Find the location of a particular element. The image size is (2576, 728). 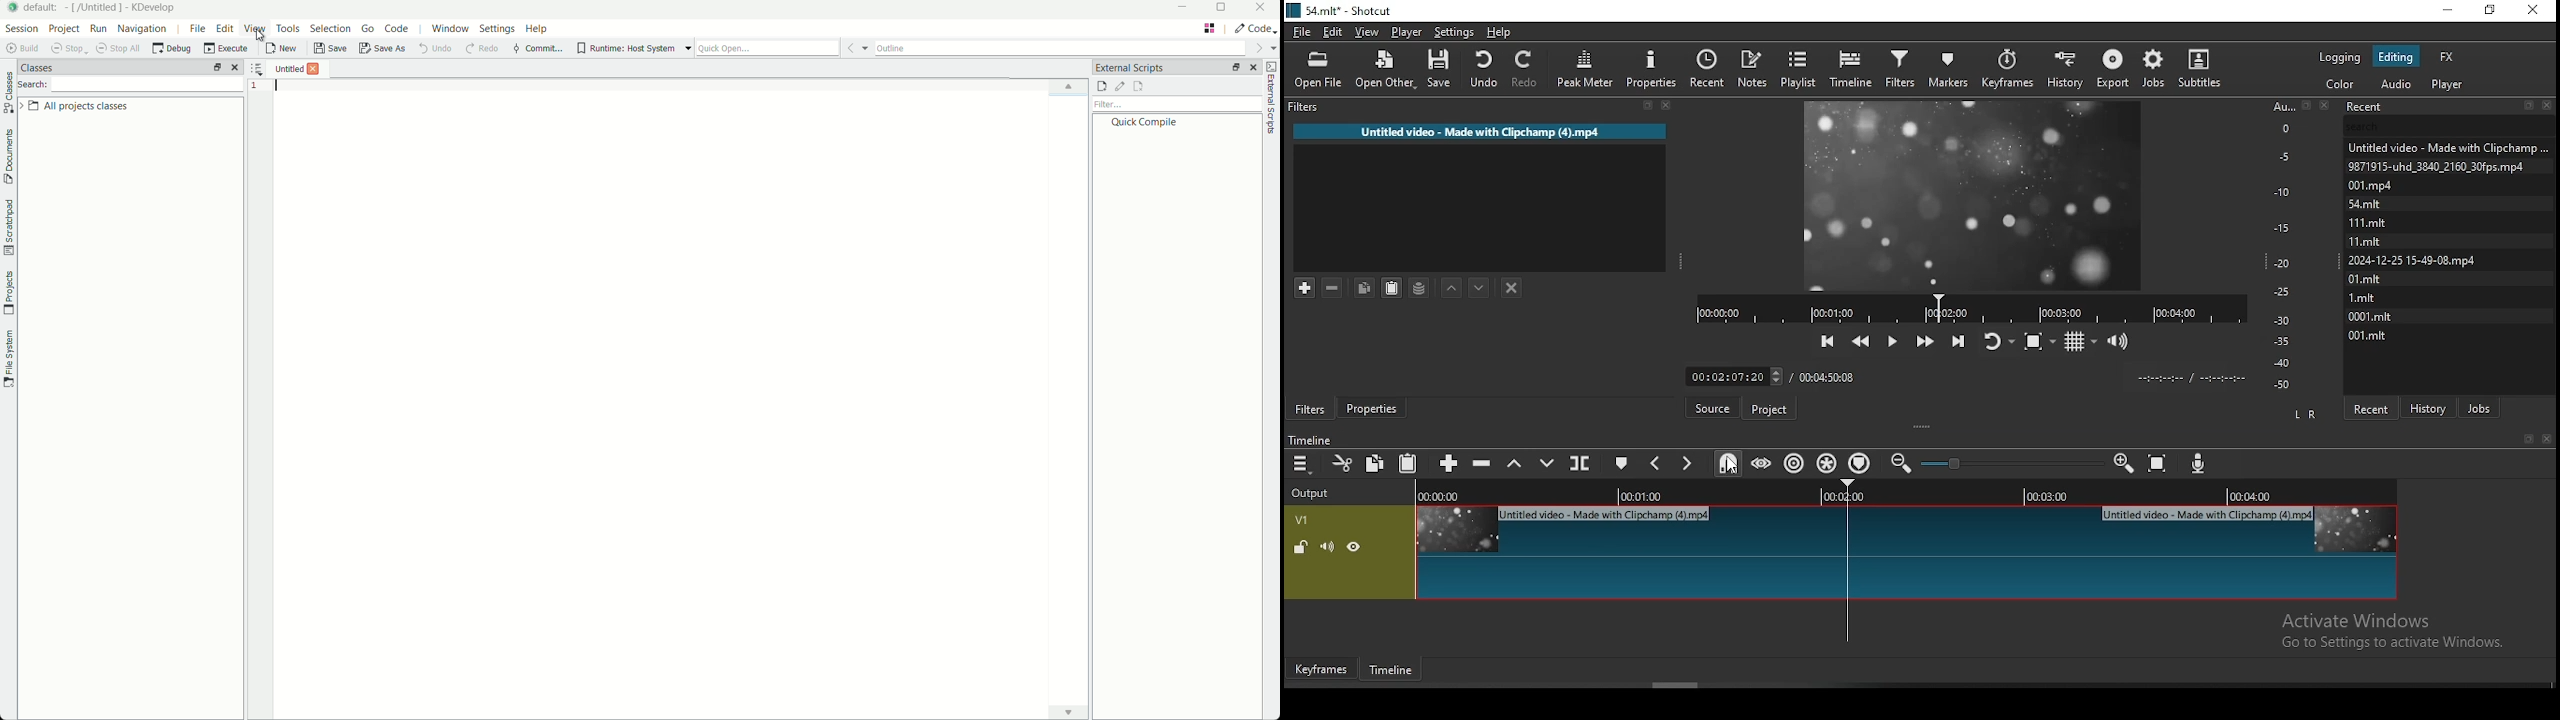

play/pause is located at coordinates (1891, 336).